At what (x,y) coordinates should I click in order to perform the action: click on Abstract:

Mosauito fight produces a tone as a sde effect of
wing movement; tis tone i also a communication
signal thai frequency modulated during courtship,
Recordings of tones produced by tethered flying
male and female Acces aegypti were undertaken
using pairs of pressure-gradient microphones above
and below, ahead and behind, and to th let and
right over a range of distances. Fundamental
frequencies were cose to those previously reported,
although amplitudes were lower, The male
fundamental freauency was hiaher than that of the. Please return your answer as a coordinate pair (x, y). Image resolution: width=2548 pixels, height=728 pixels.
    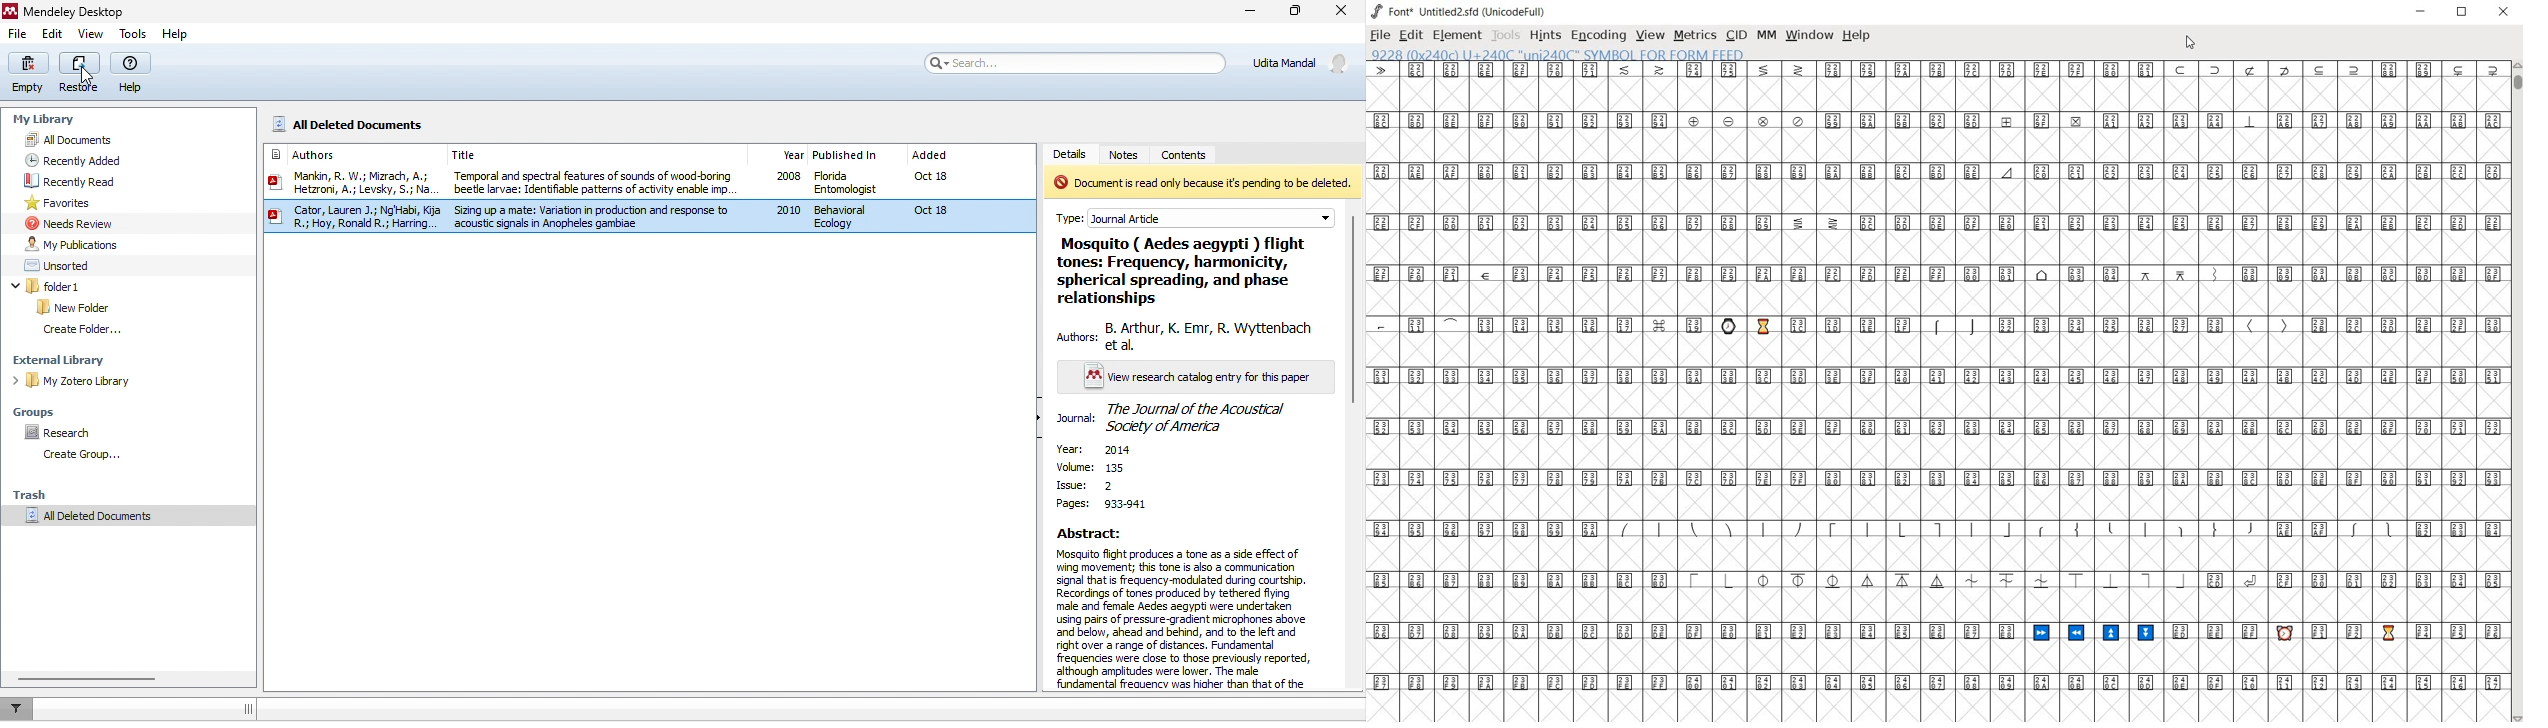
    Looking at the image, I should click on (1182, 609).